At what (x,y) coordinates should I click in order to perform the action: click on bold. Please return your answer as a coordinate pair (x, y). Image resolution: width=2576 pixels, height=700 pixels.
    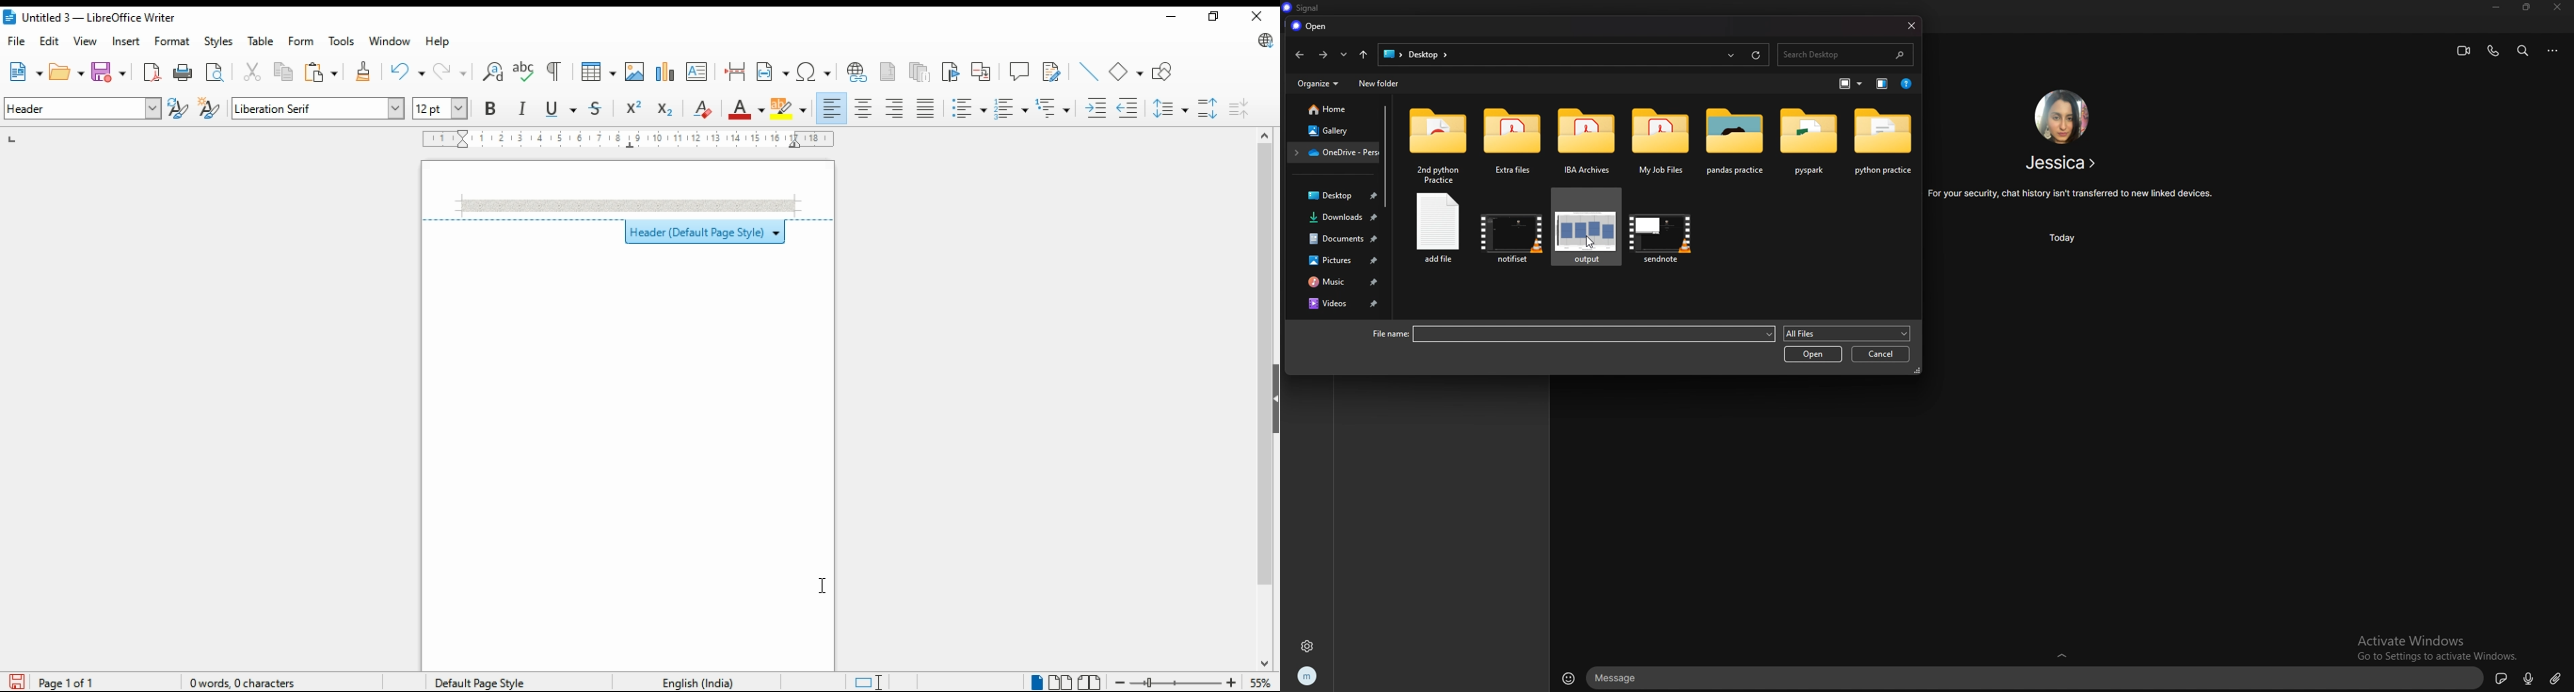
    Looking at the image, I should click on (490, 107).